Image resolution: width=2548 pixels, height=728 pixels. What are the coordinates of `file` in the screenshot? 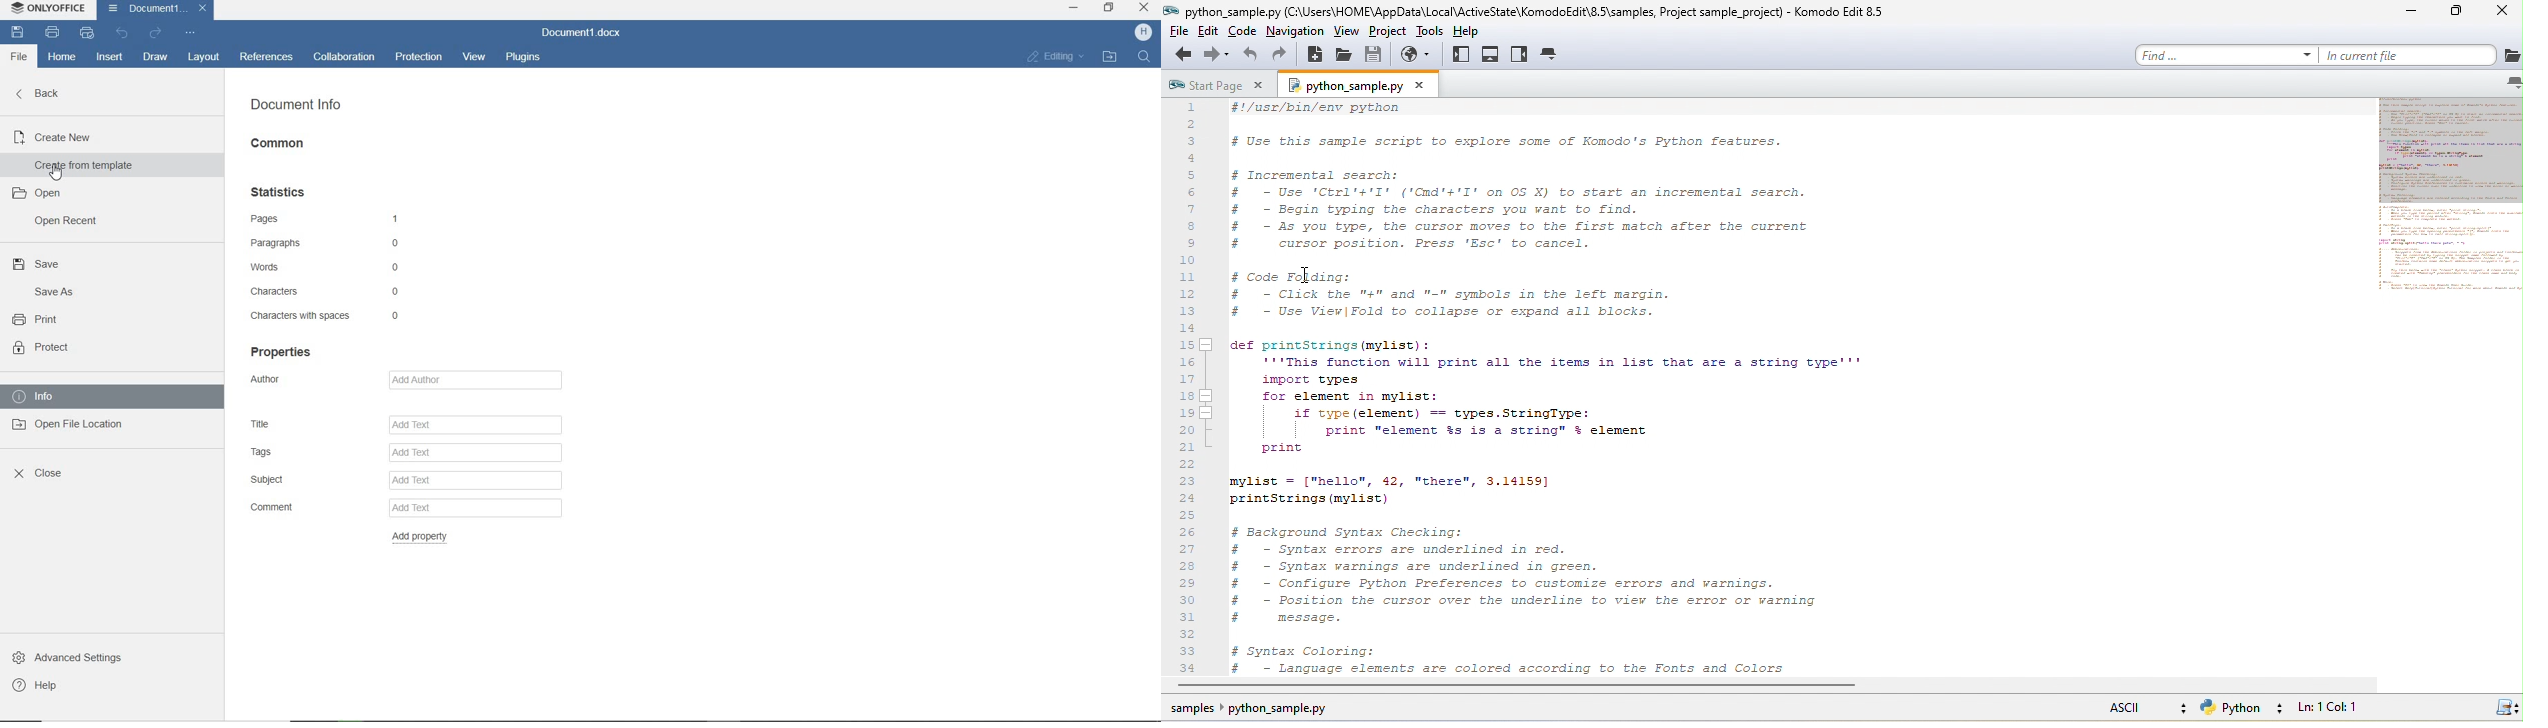 It's located at (17, 56).